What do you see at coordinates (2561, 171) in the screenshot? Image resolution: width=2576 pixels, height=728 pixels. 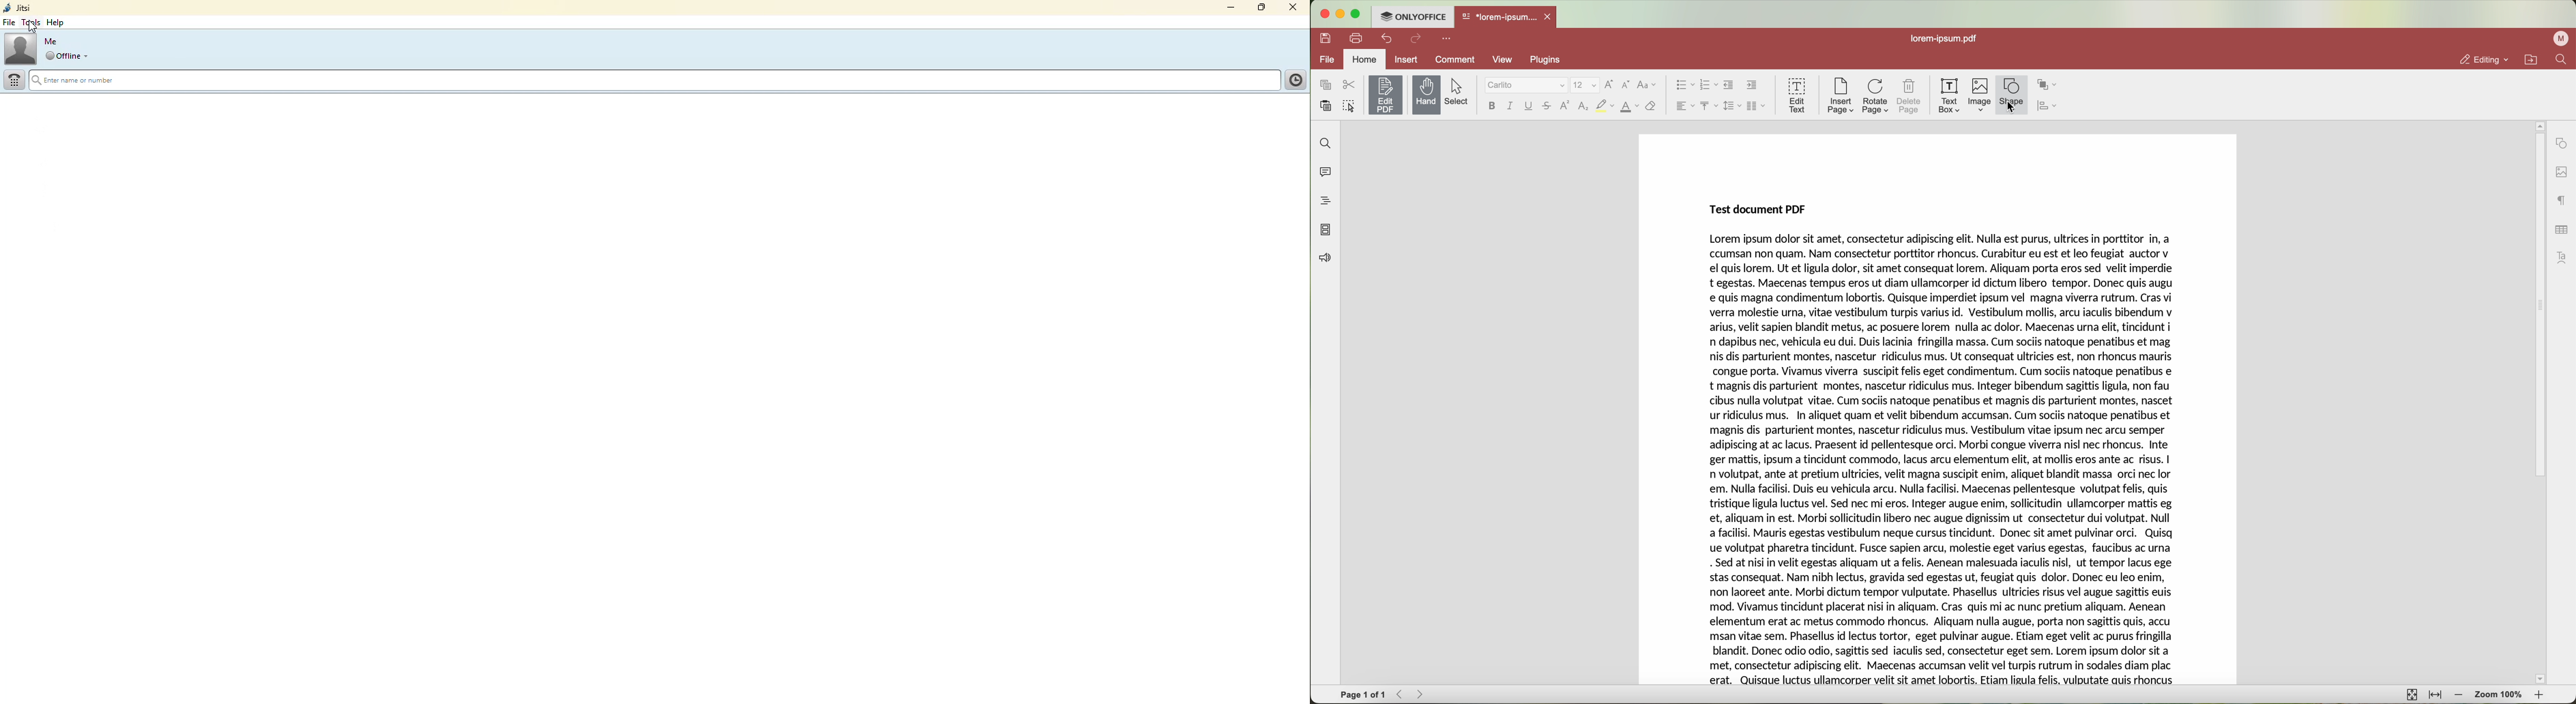 I see `image settings` at bounding box center [2561, 171].